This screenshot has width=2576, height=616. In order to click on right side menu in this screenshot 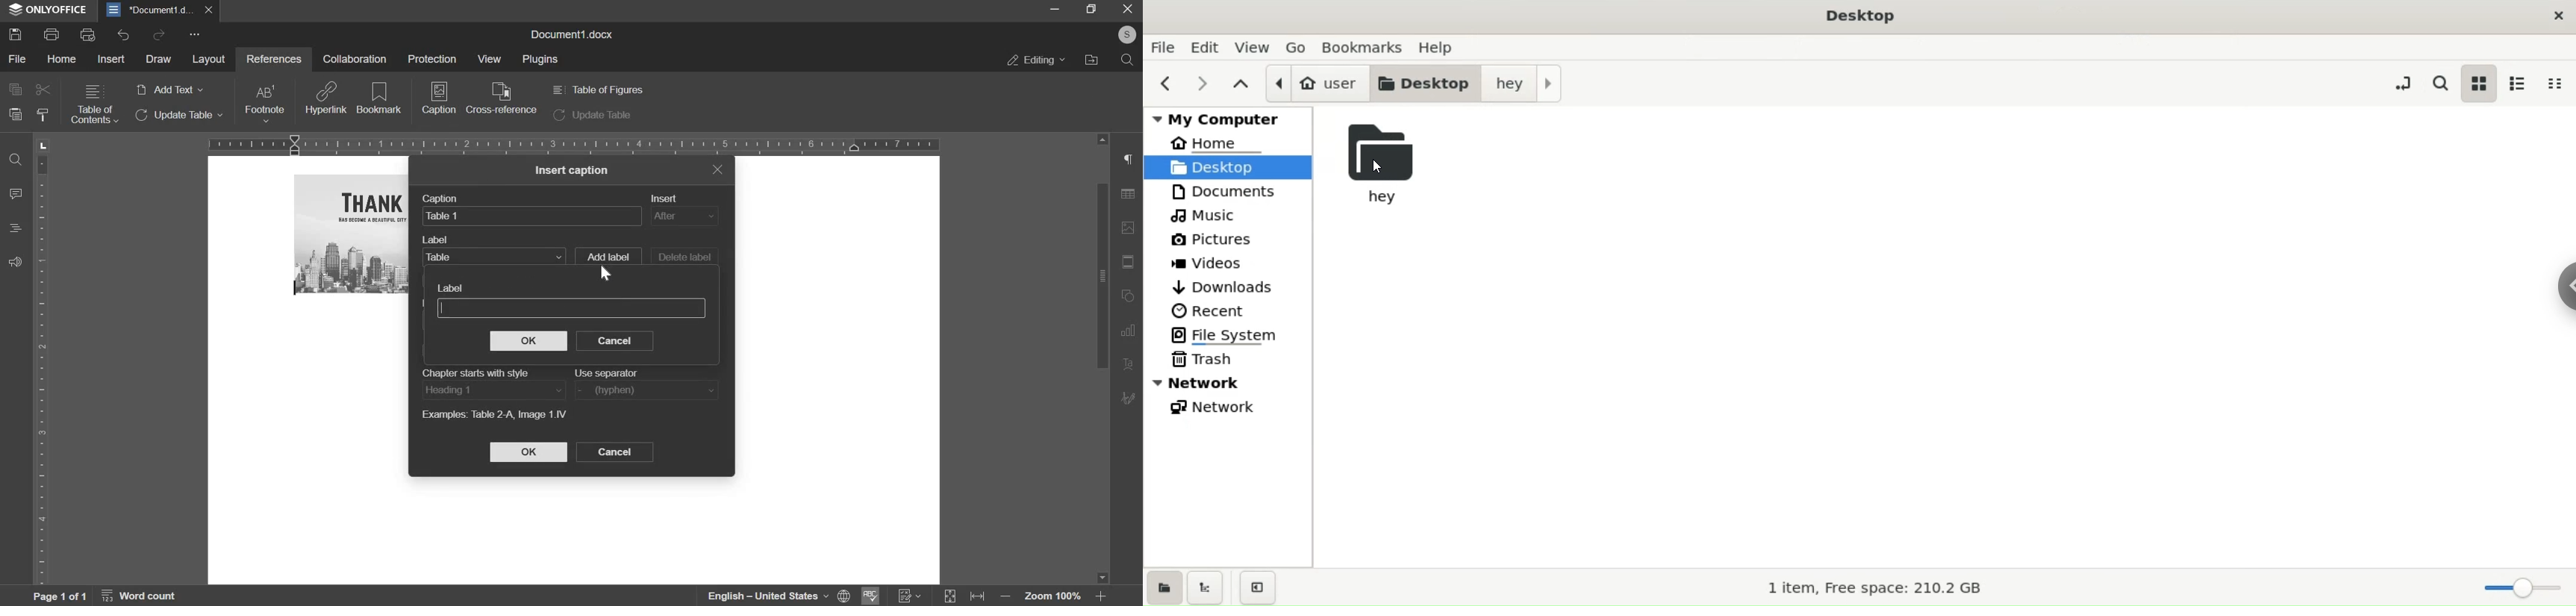, I will do `click(1130, 161)`.